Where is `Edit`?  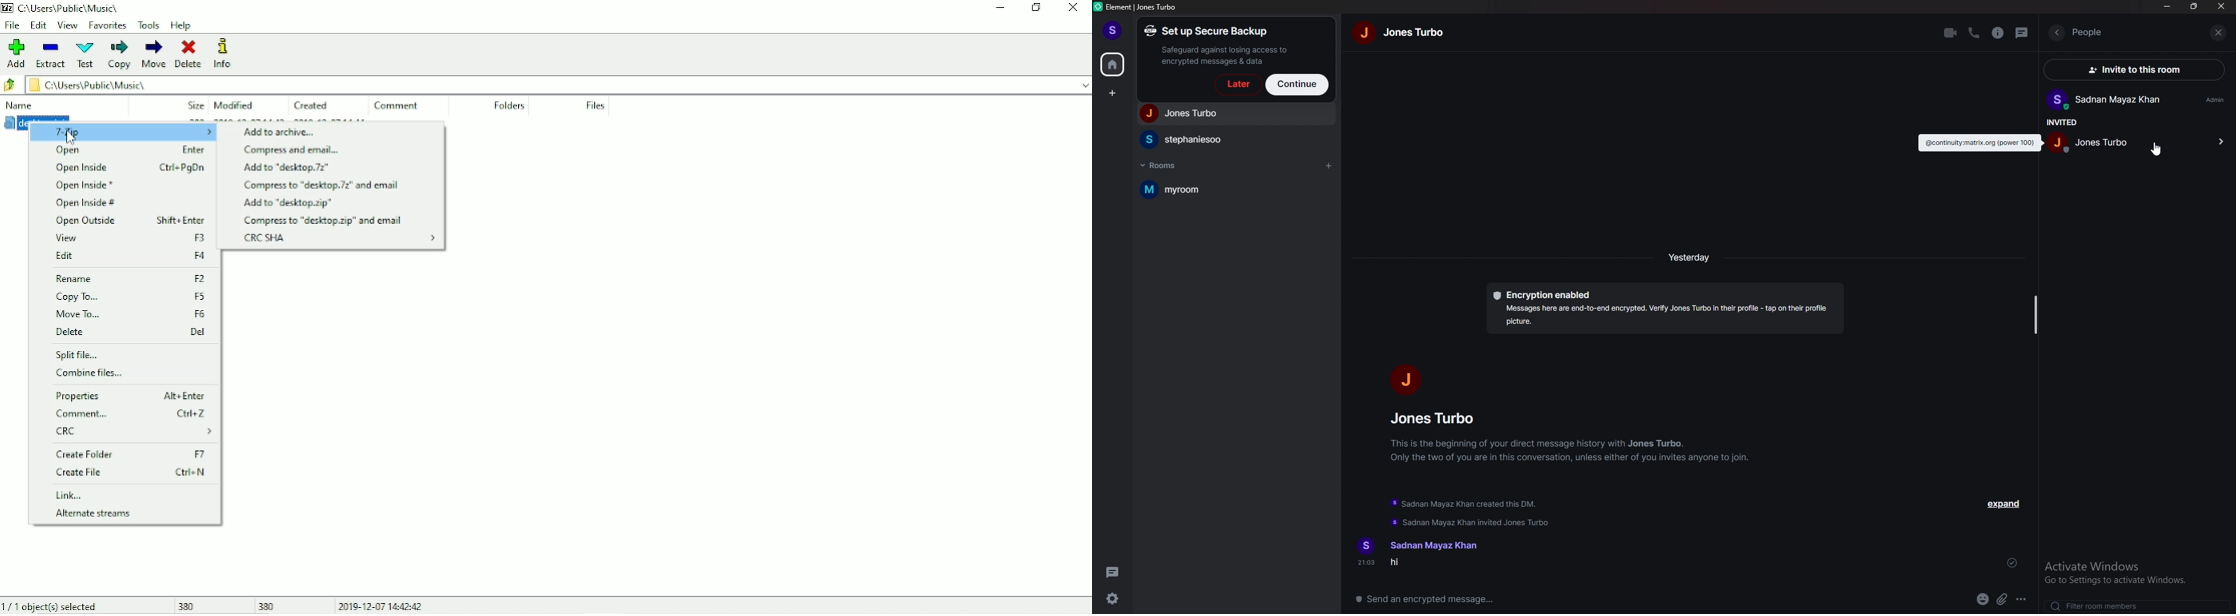
Edit is located at coordinates (129, 256).